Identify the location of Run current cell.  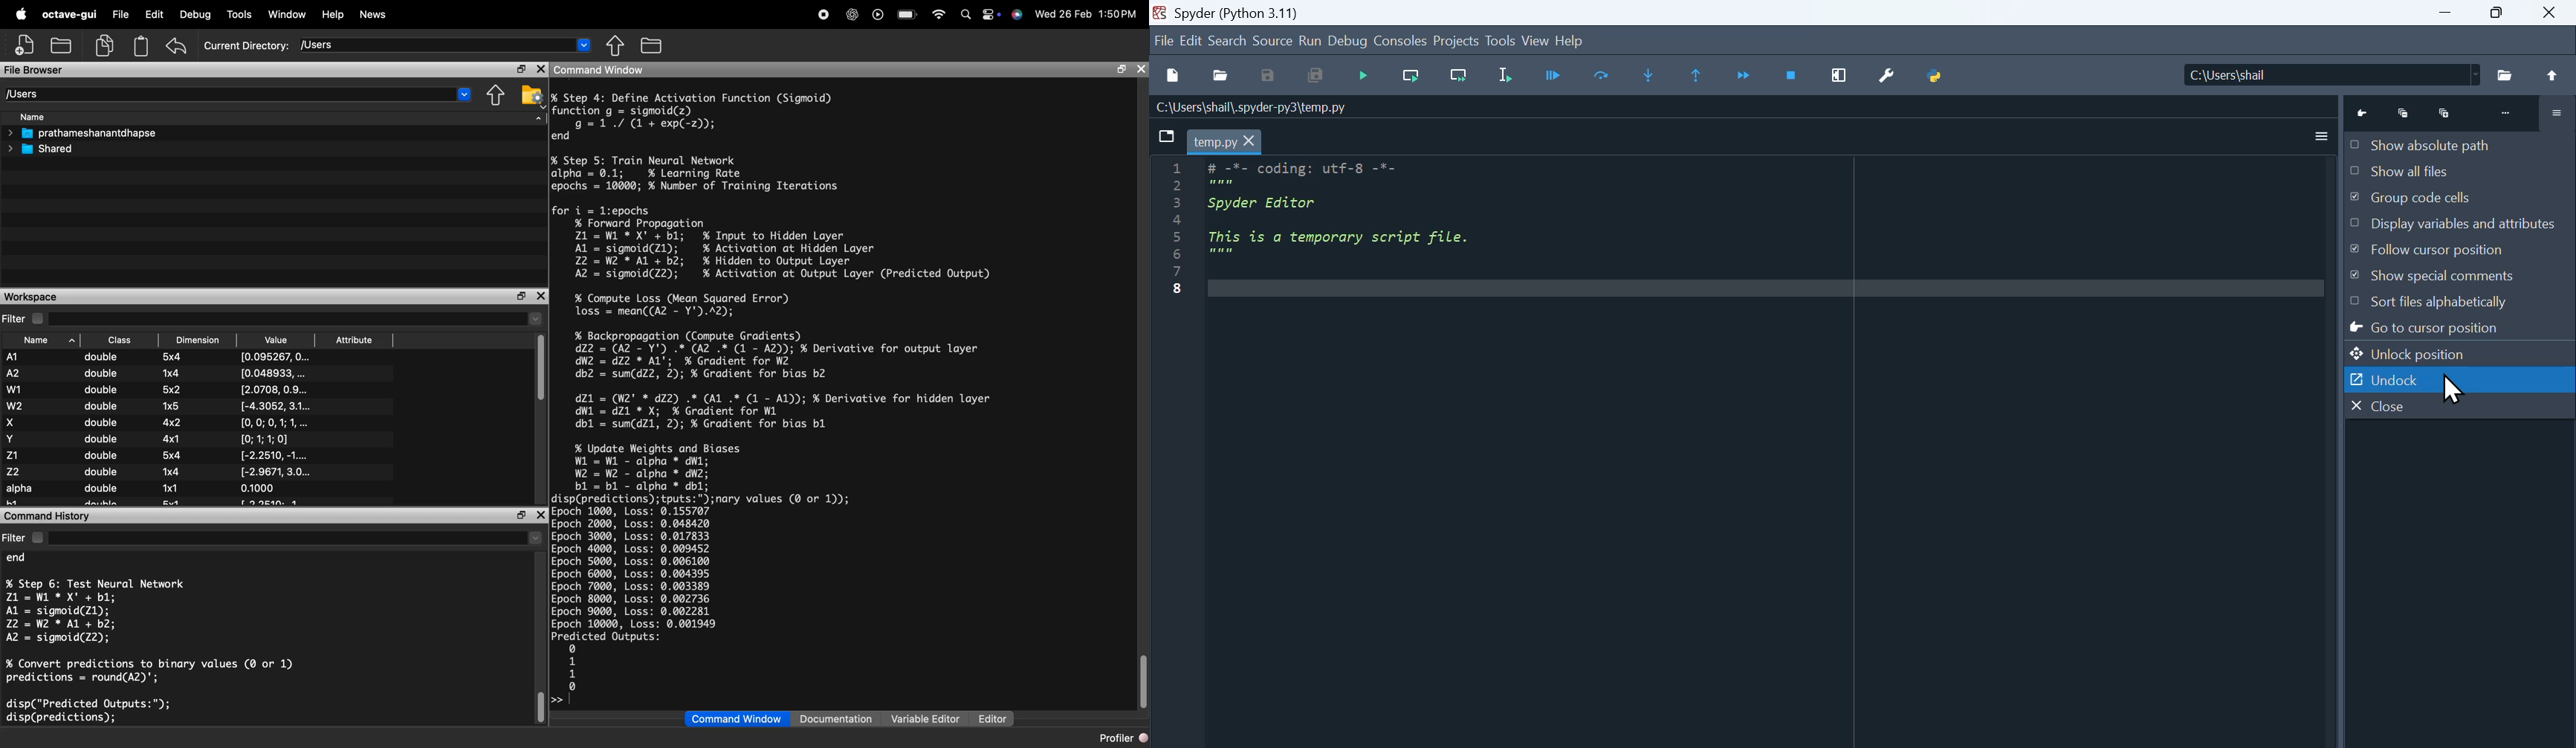
(1411, 76).